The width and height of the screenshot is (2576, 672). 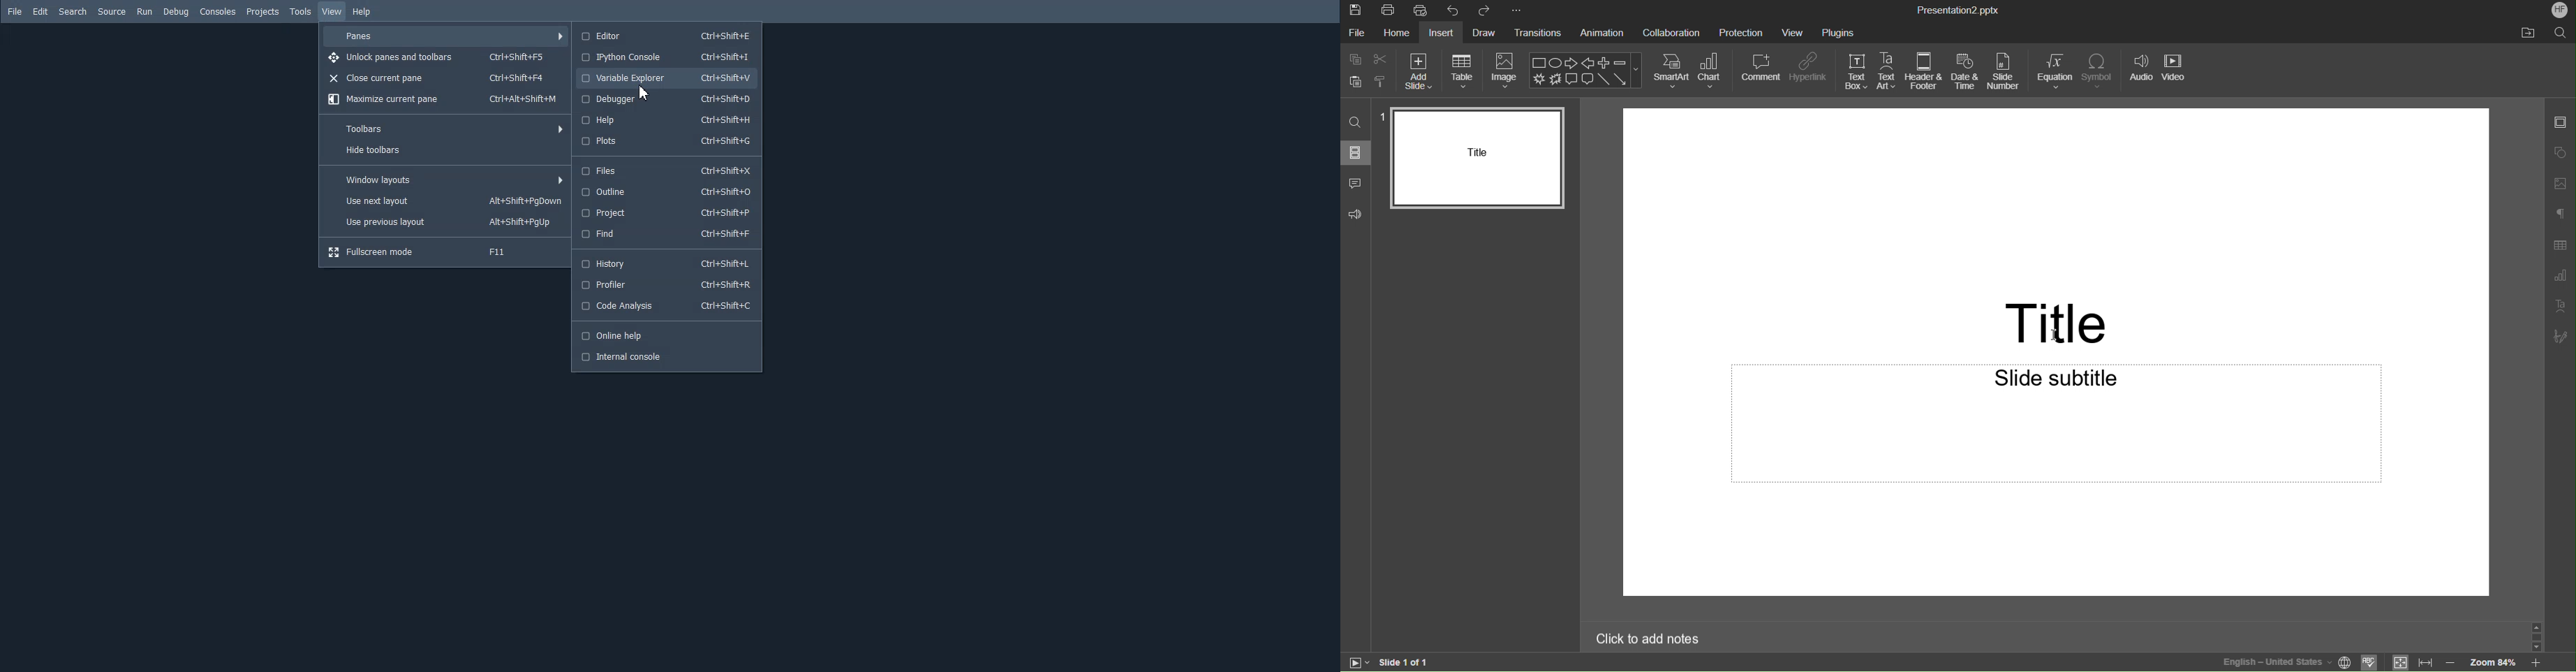 I want to click on Animation, so click(x=1600, y=33).